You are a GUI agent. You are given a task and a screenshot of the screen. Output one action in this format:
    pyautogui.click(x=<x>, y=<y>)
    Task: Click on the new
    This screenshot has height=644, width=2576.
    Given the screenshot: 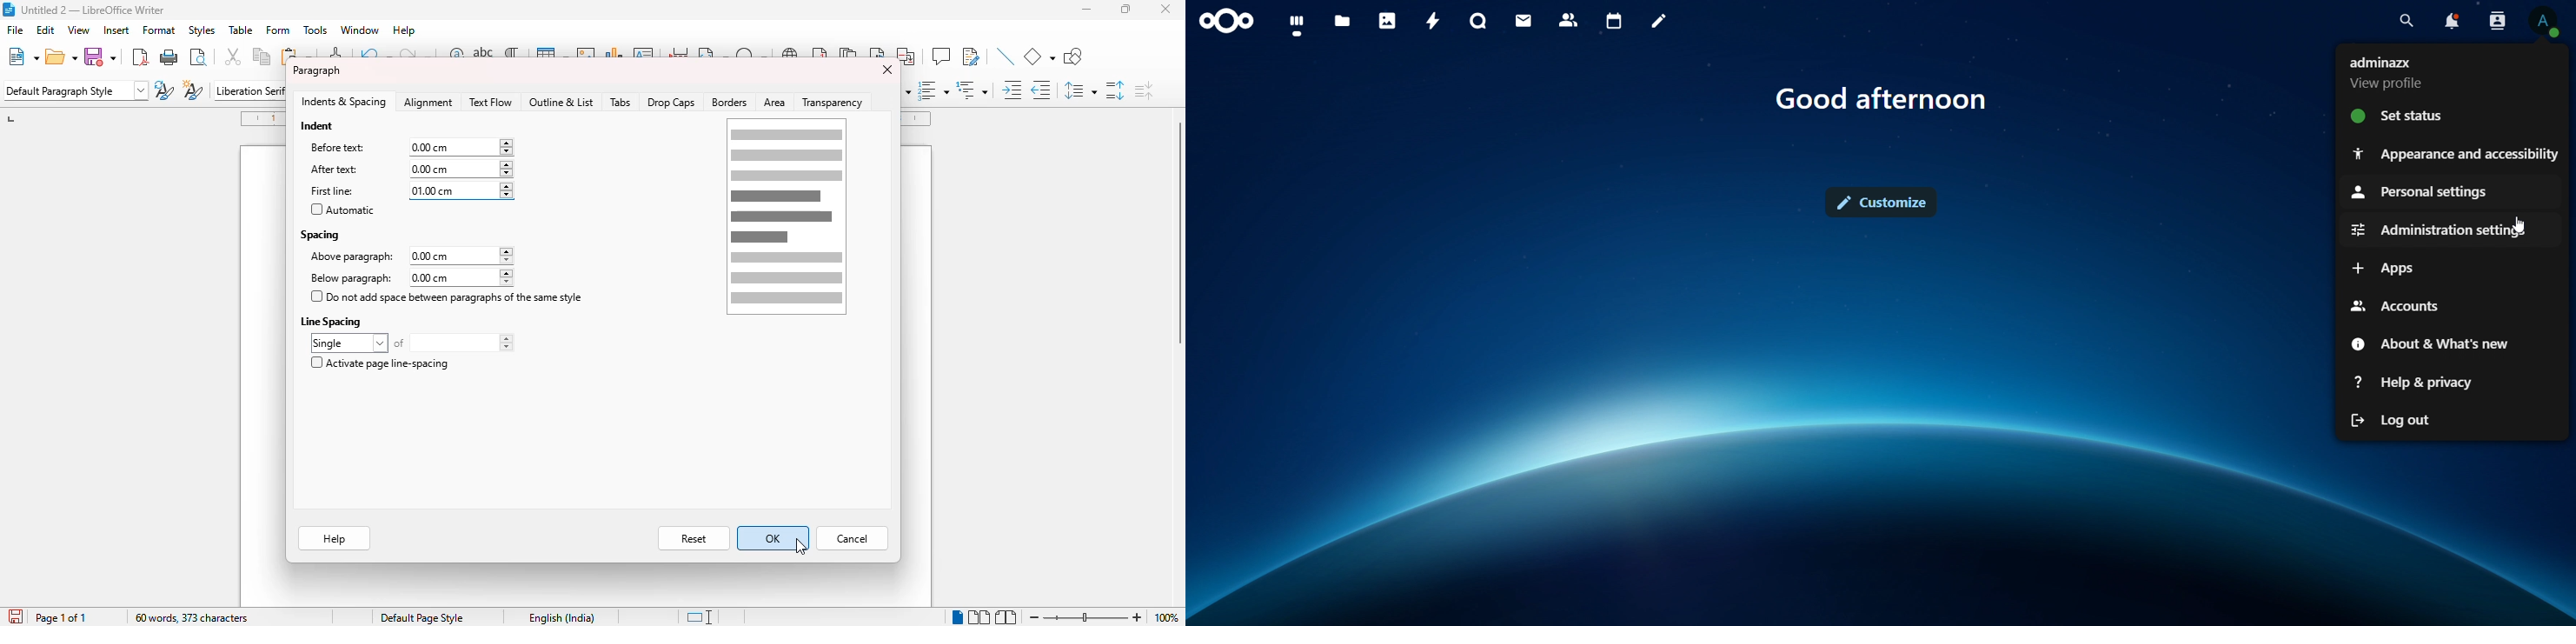 What is the action you would take?
    pyautogui.click(x=23, y=56)
    